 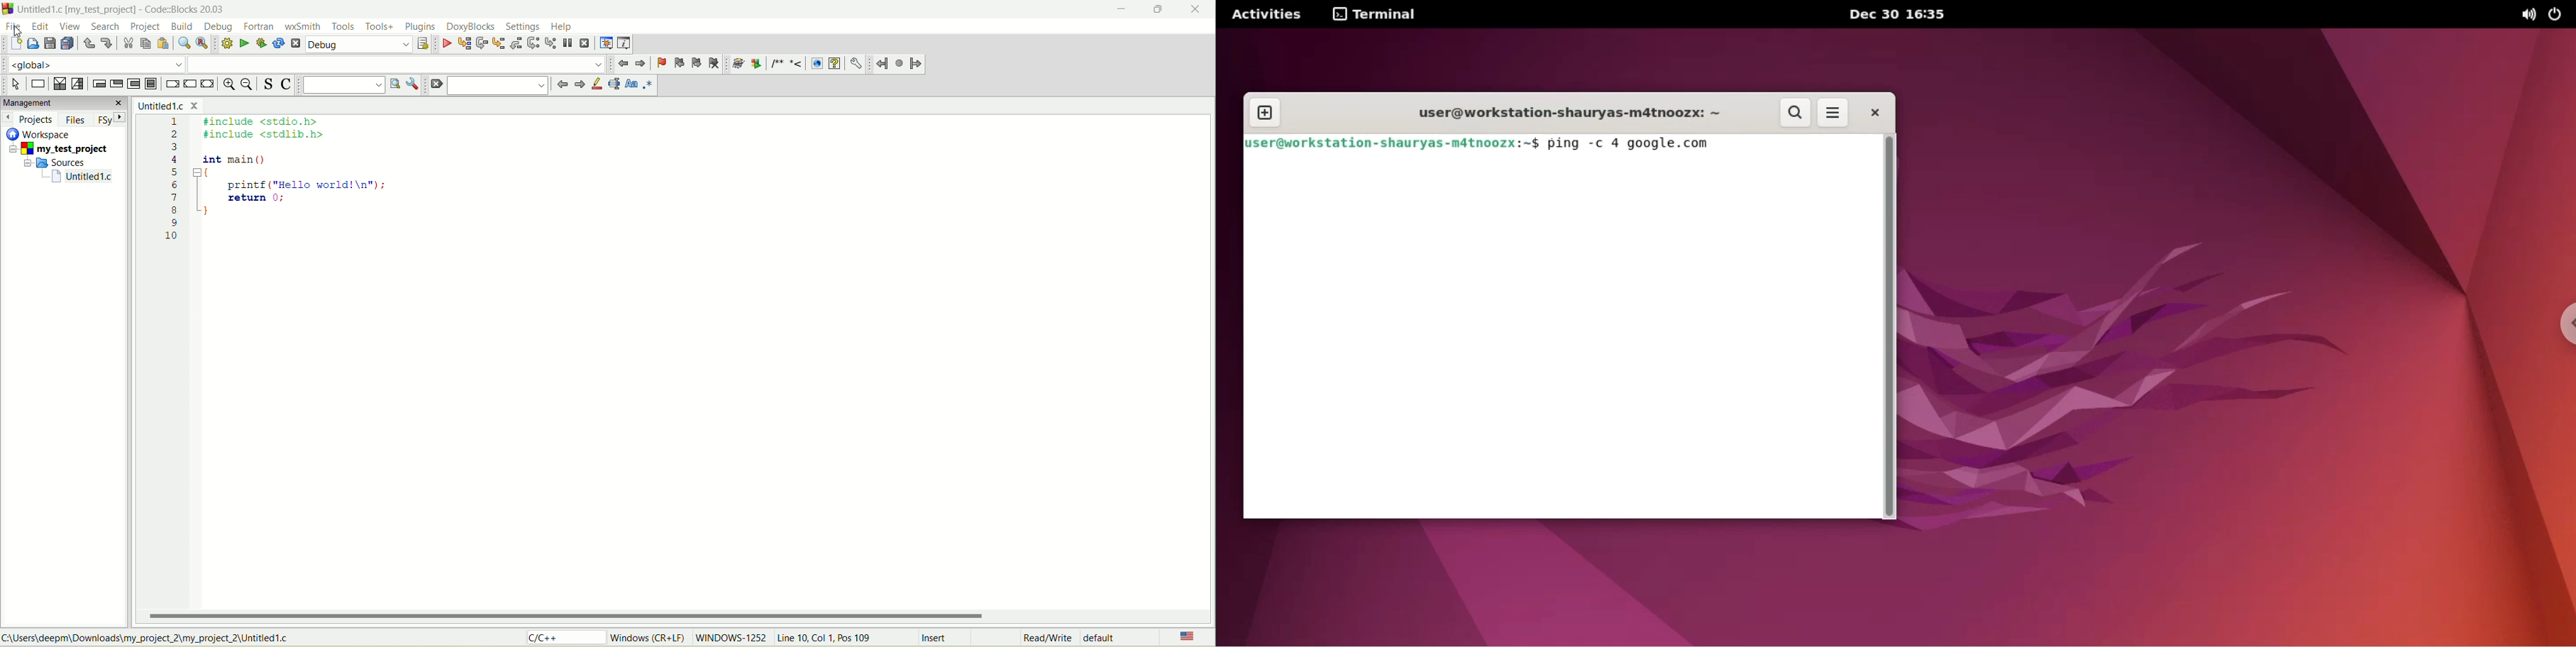 What do you see at coordinates (936, 639) in the screenshot?
I see `insert` at bounding box center [936, 639].